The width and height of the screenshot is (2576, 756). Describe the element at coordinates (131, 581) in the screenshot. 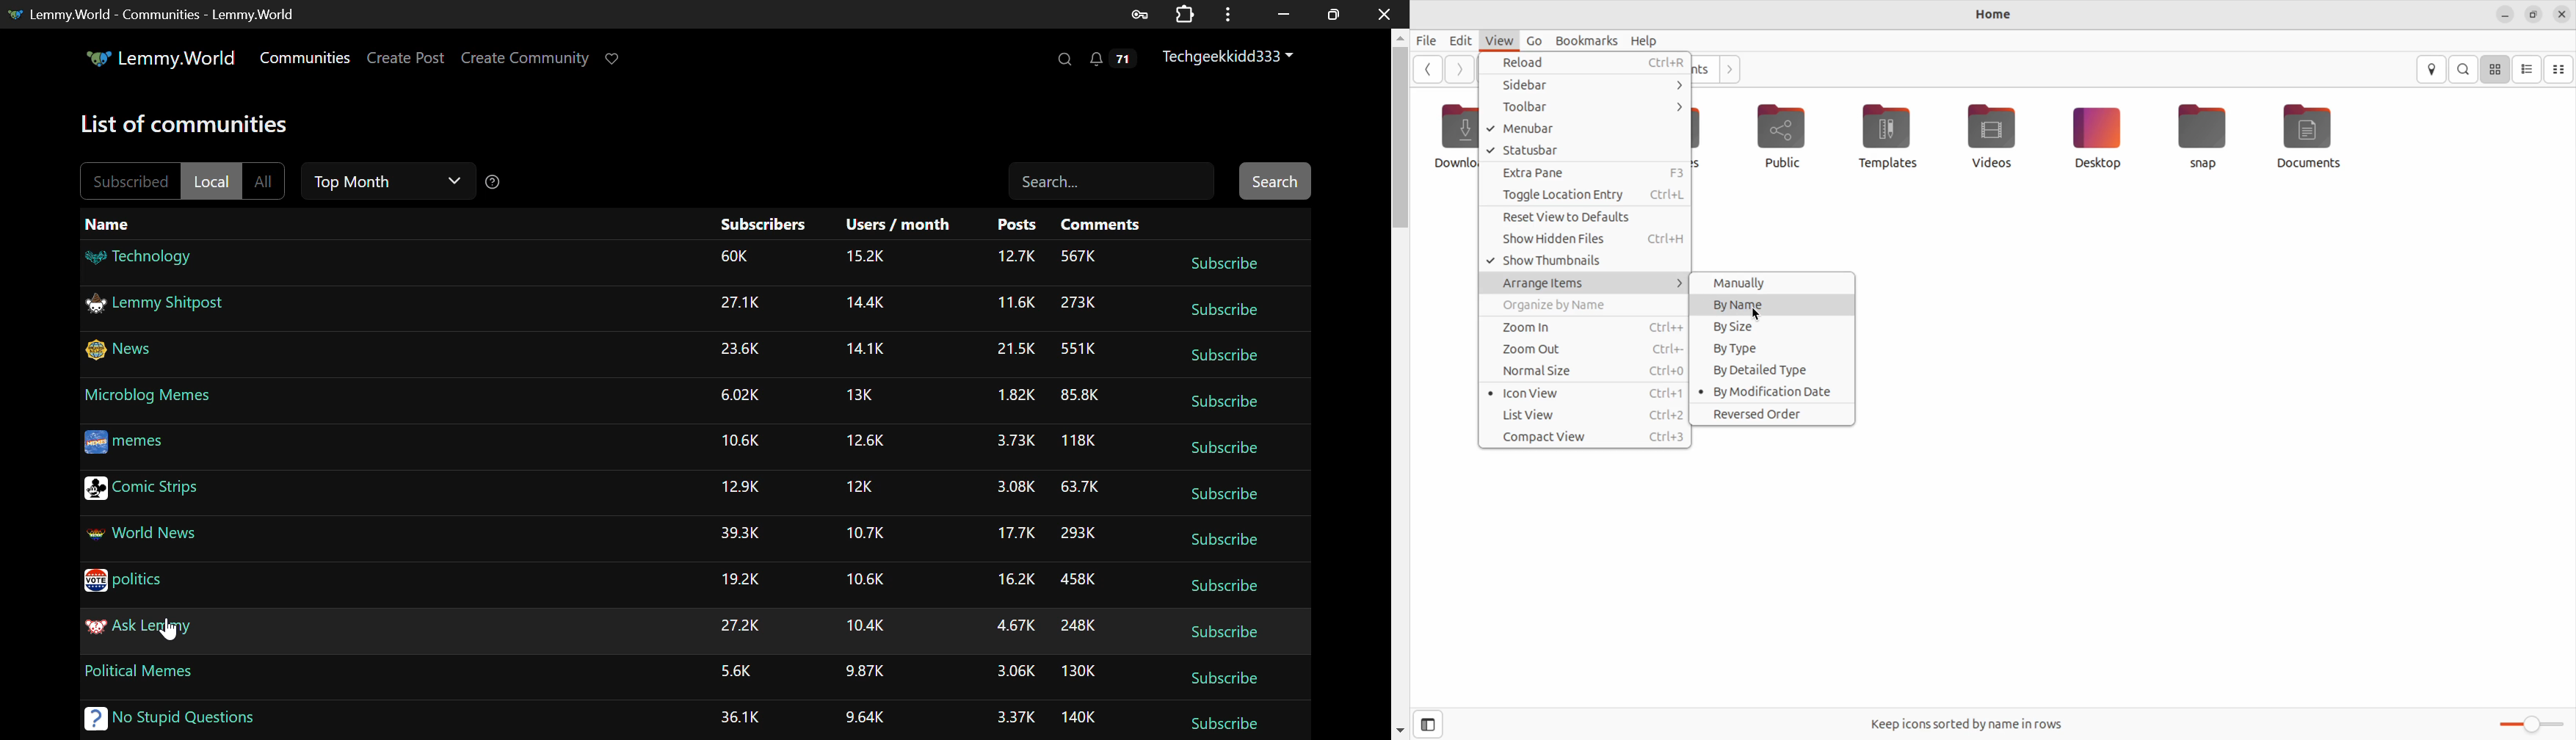

I see `politics Community` at that location.